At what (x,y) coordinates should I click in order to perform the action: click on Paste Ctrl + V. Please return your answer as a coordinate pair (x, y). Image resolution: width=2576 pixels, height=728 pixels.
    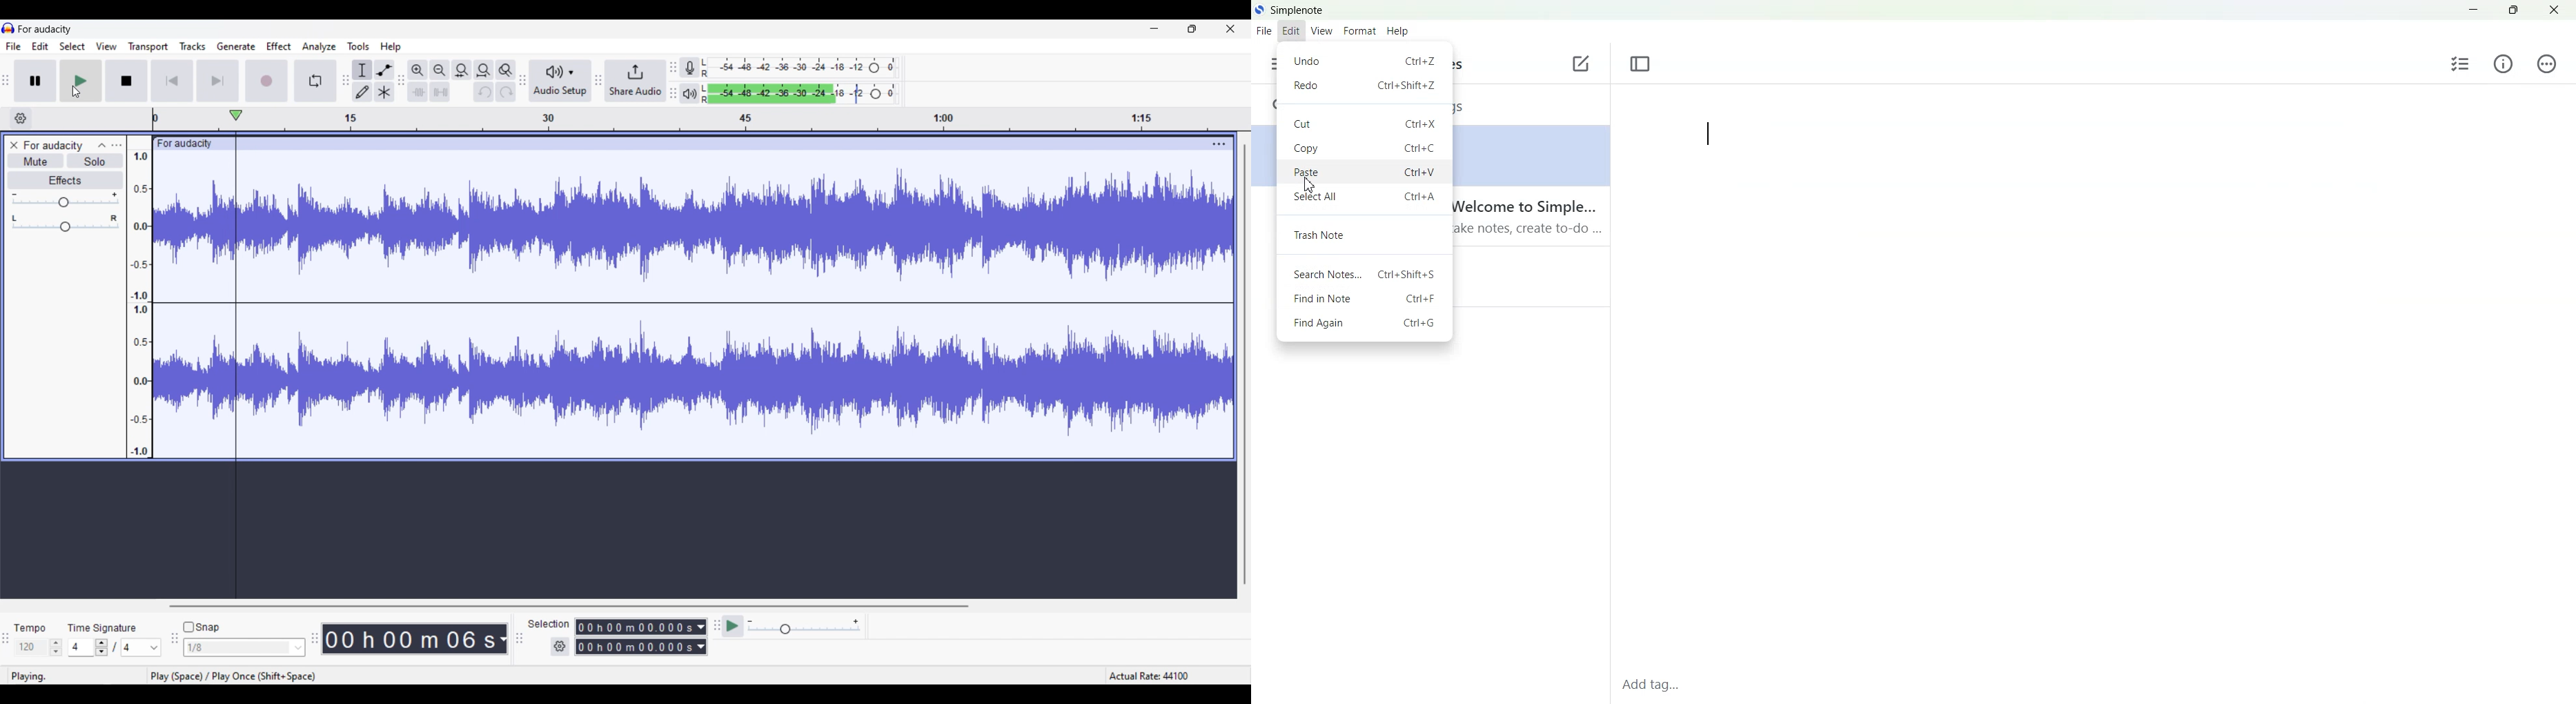
    Looking at the image, I should click on (1364, 172).